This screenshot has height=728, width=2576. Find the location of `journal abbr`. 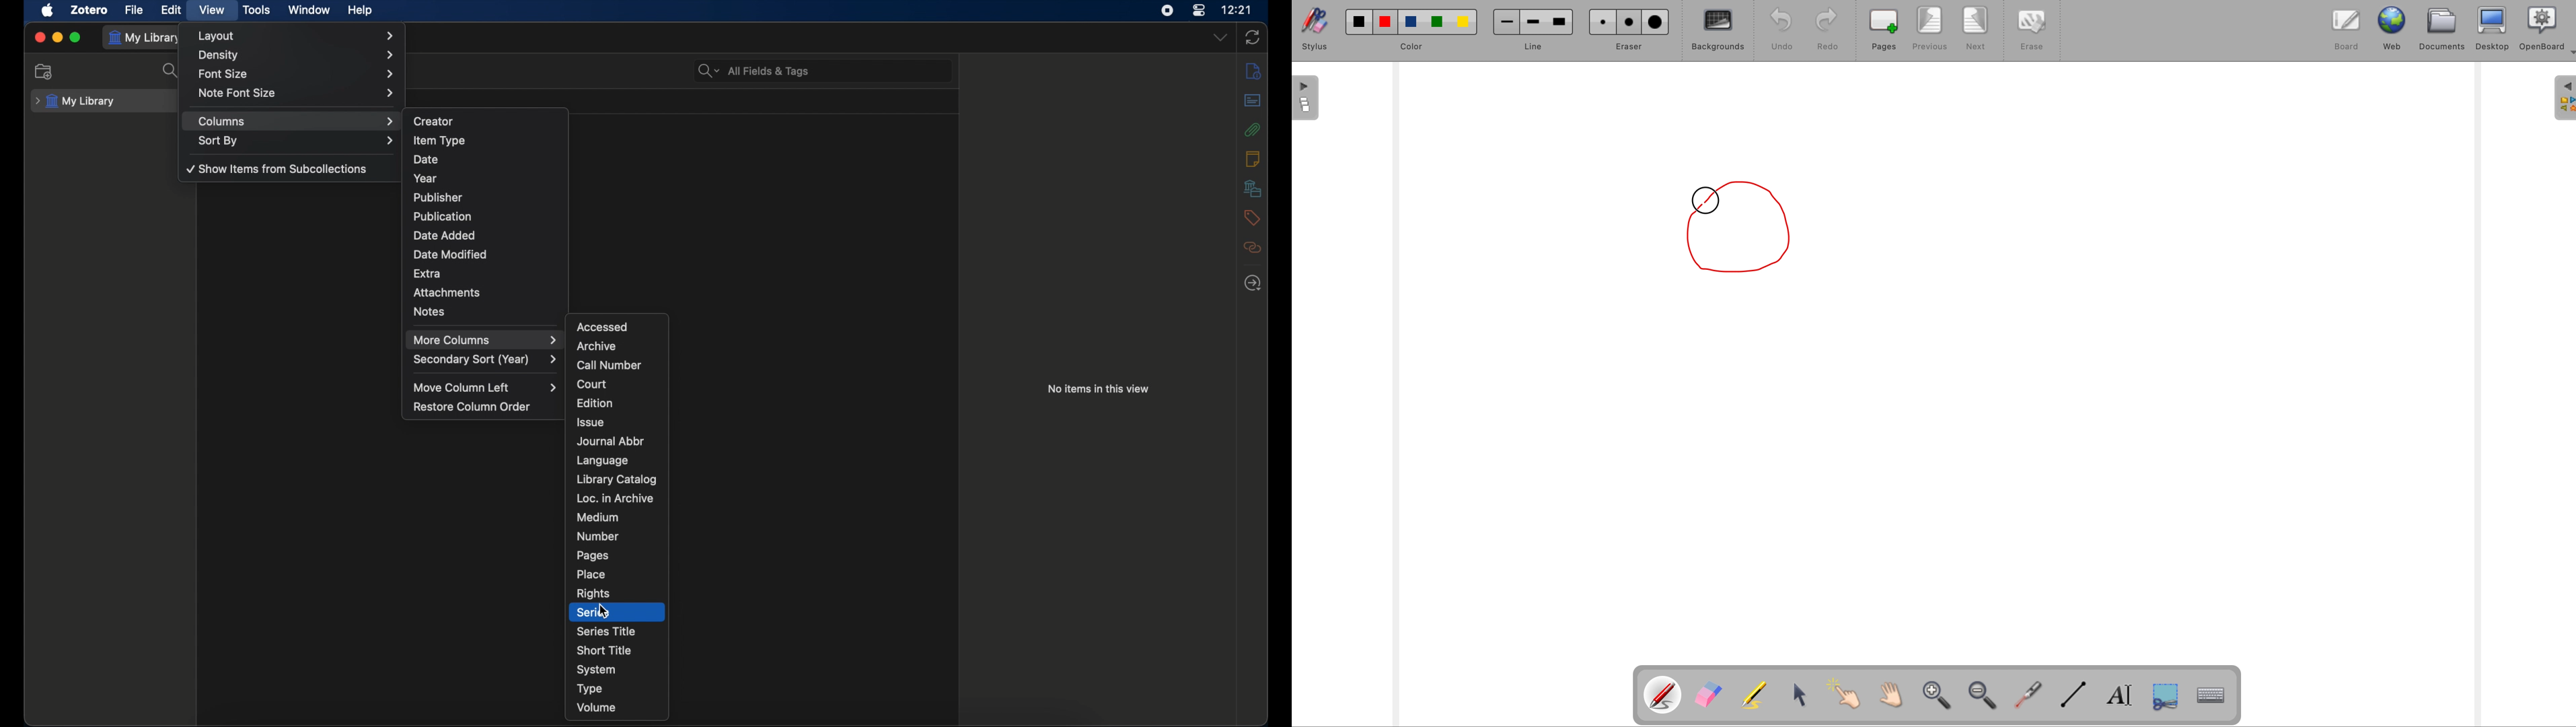

journal abbr is located at coordinates (611, 442).